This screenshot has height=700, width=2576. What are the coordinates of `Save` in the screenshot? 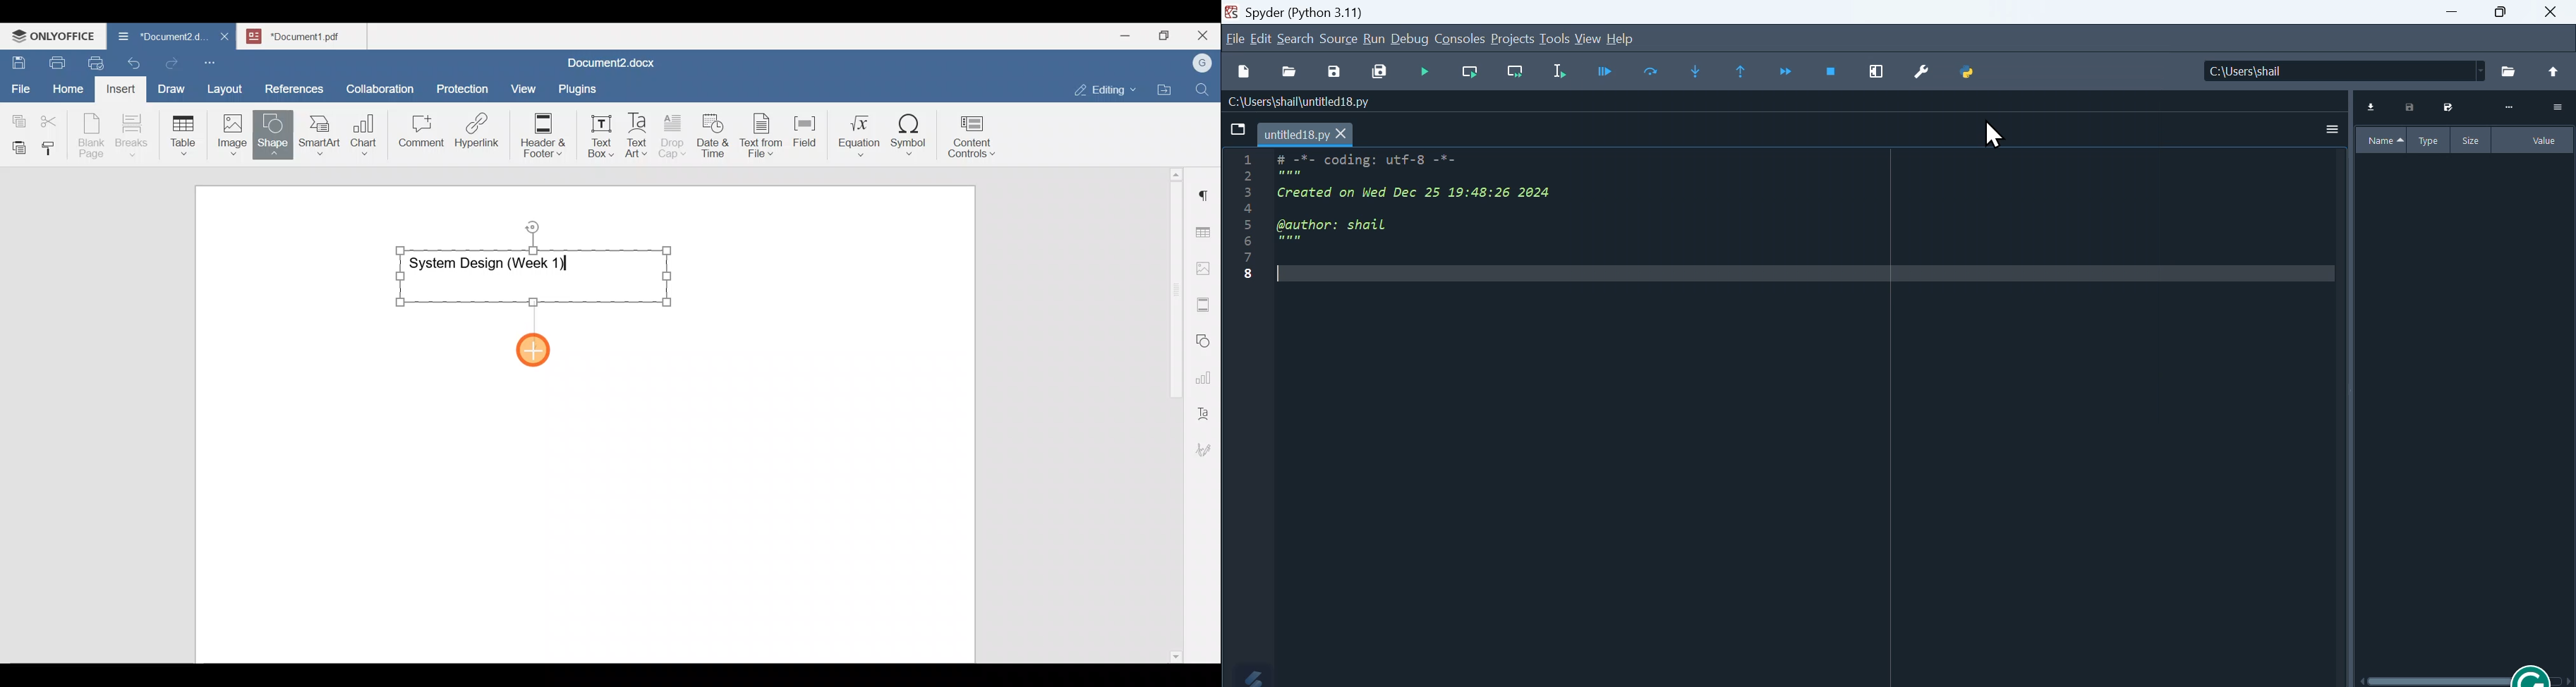 It's located at (1334, 69).